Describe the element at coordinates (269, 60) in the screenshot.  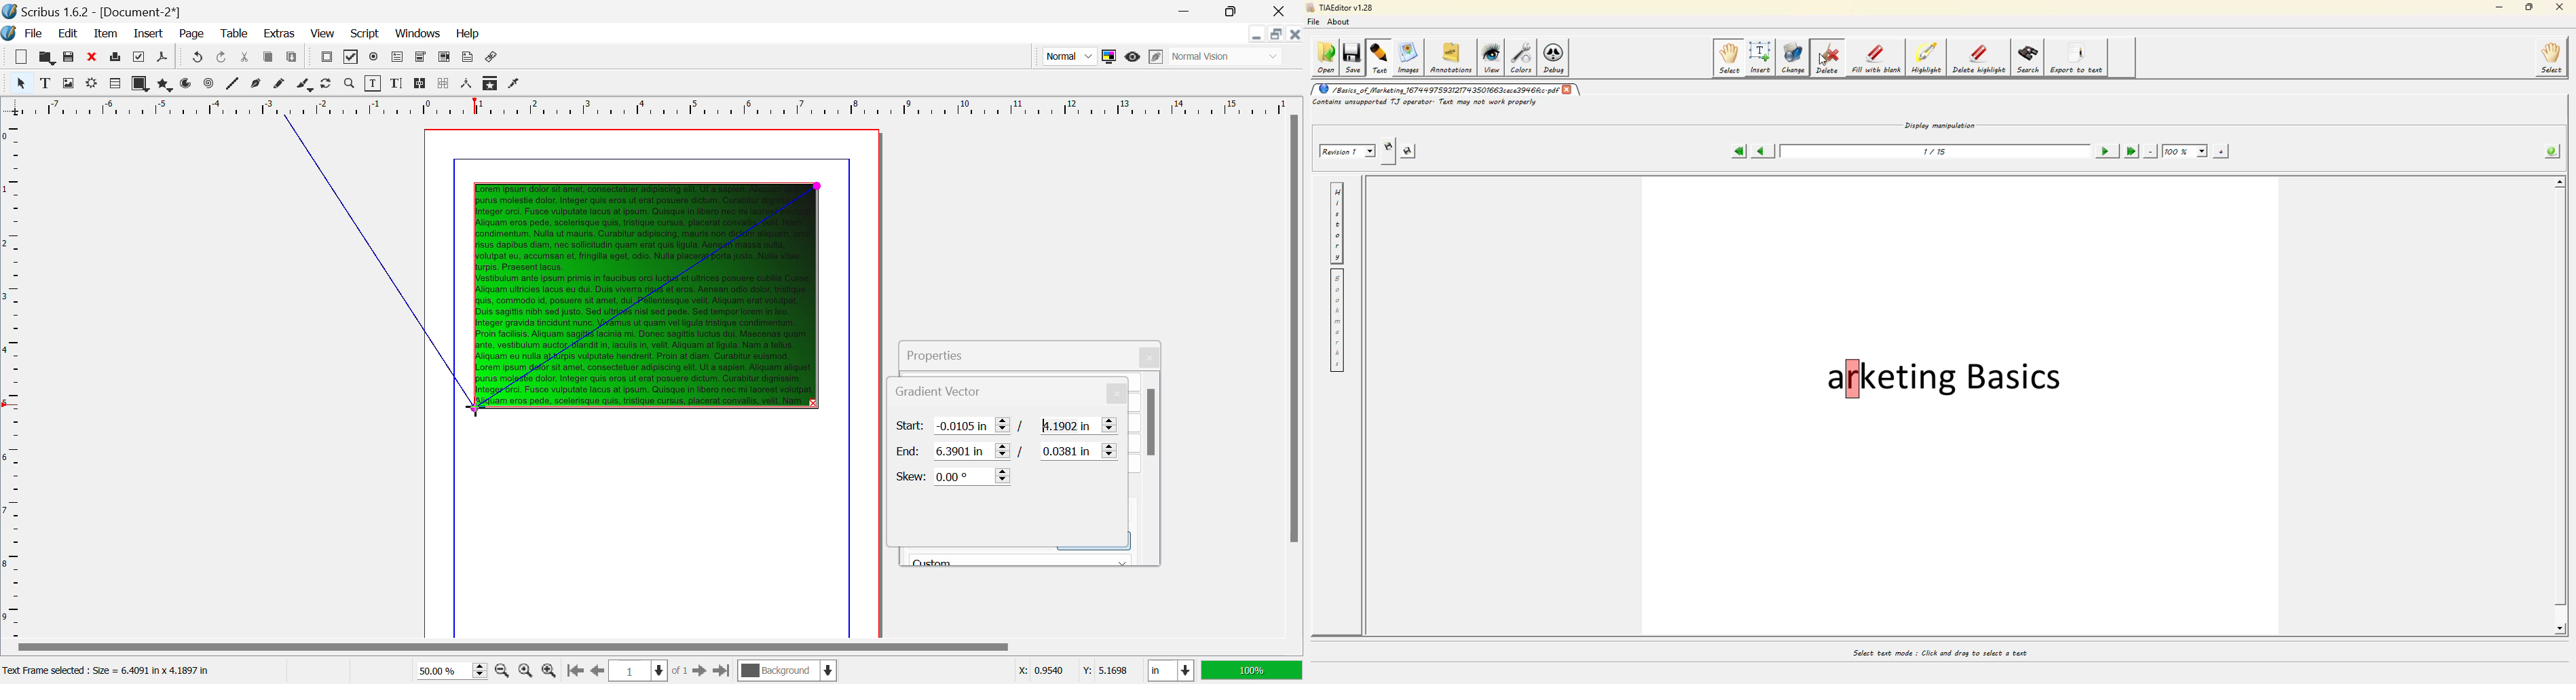
I see `Copy` at that location.